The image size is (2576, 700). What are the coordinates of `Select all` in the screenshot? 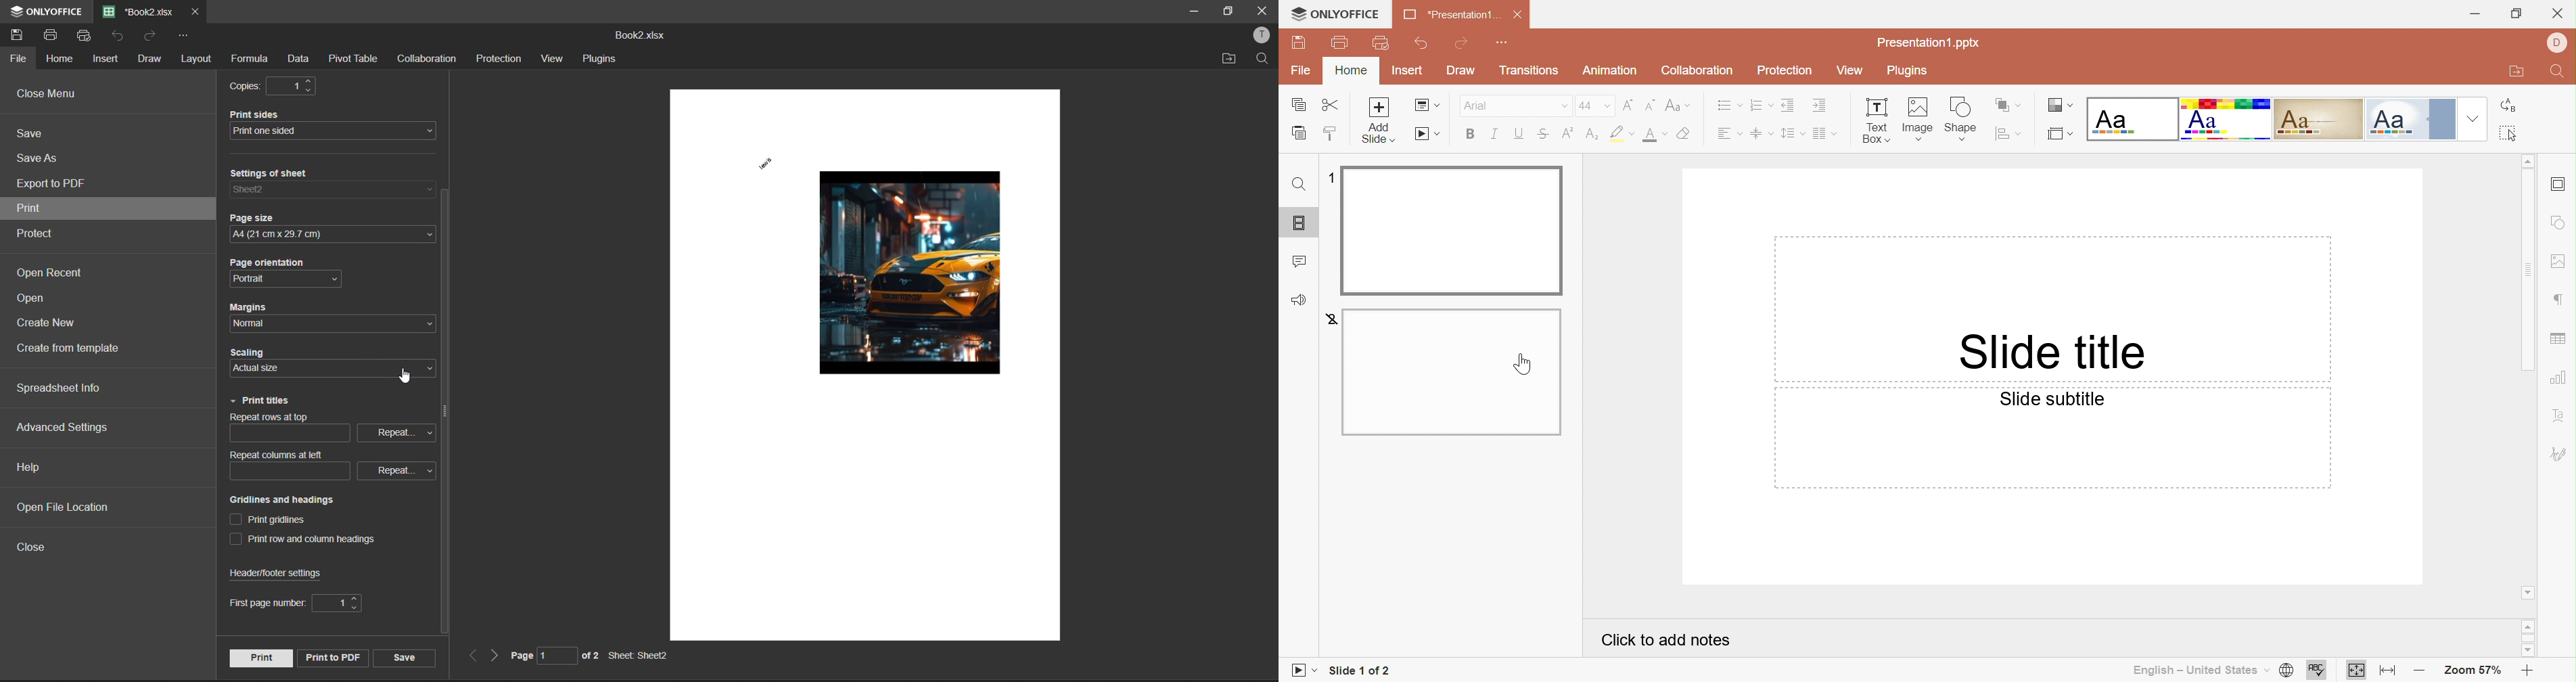 It's located at (2510, 133).